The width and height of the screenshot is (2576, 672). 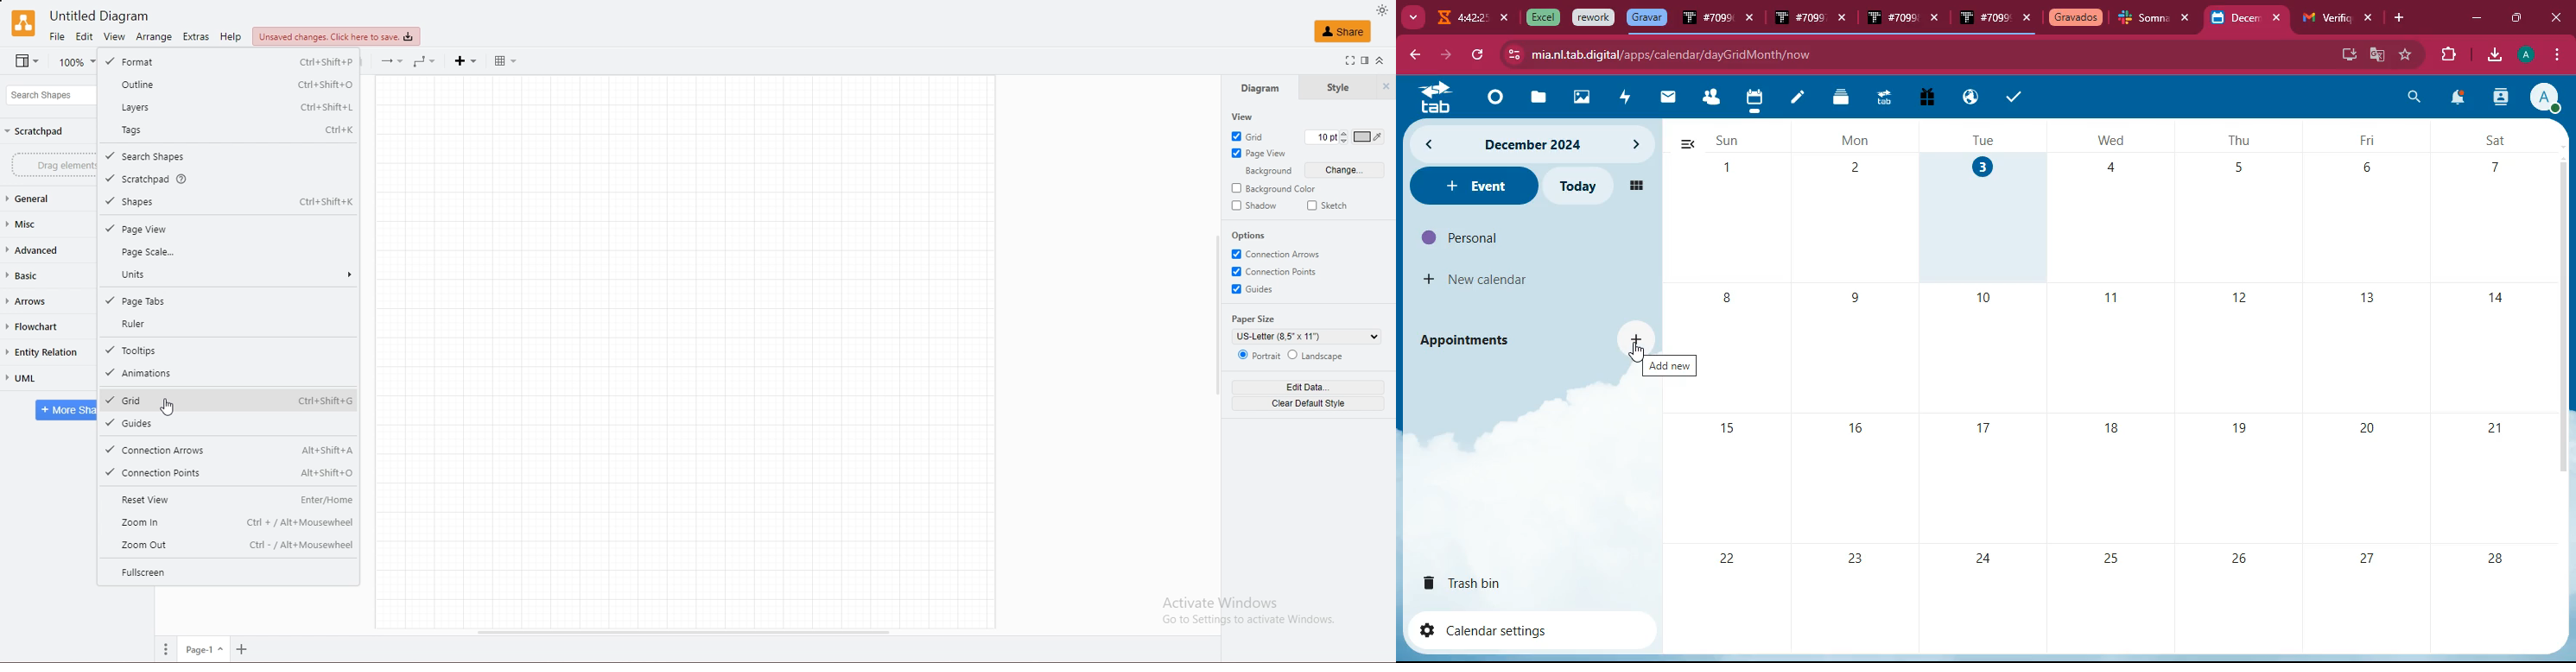 I want to click on arrange, so click(x=153, y=36).